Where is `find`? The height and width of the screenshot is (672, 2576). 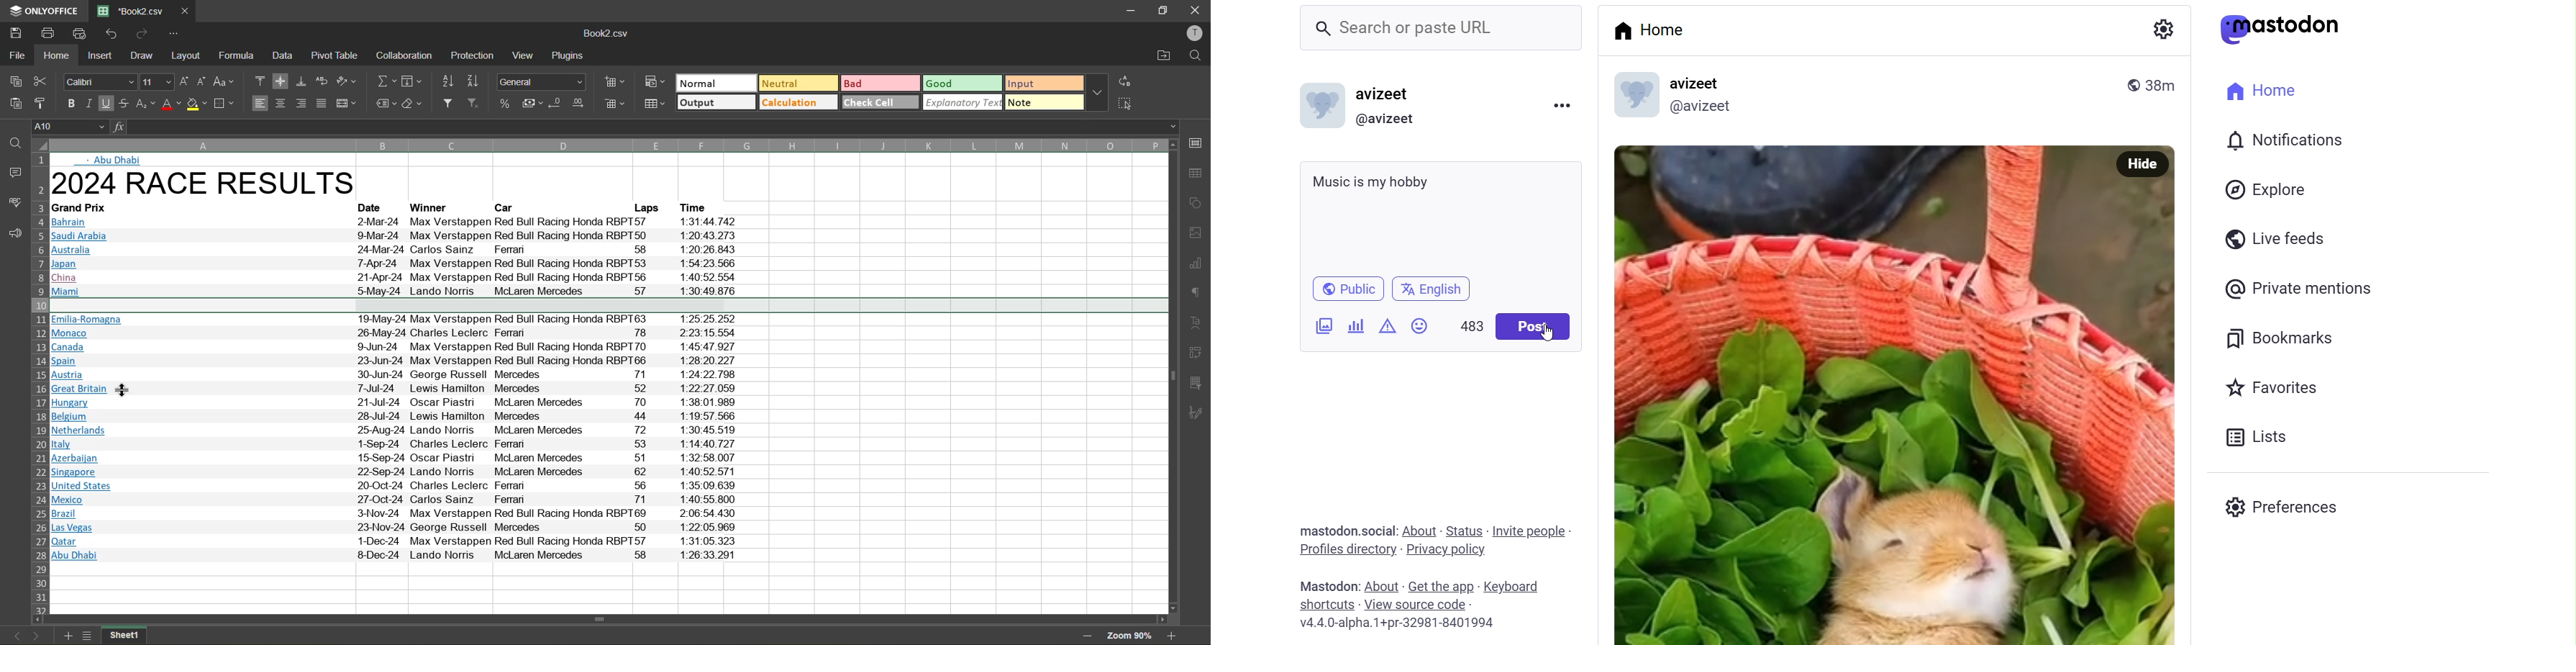
find is located at coordinates (1194, 57).